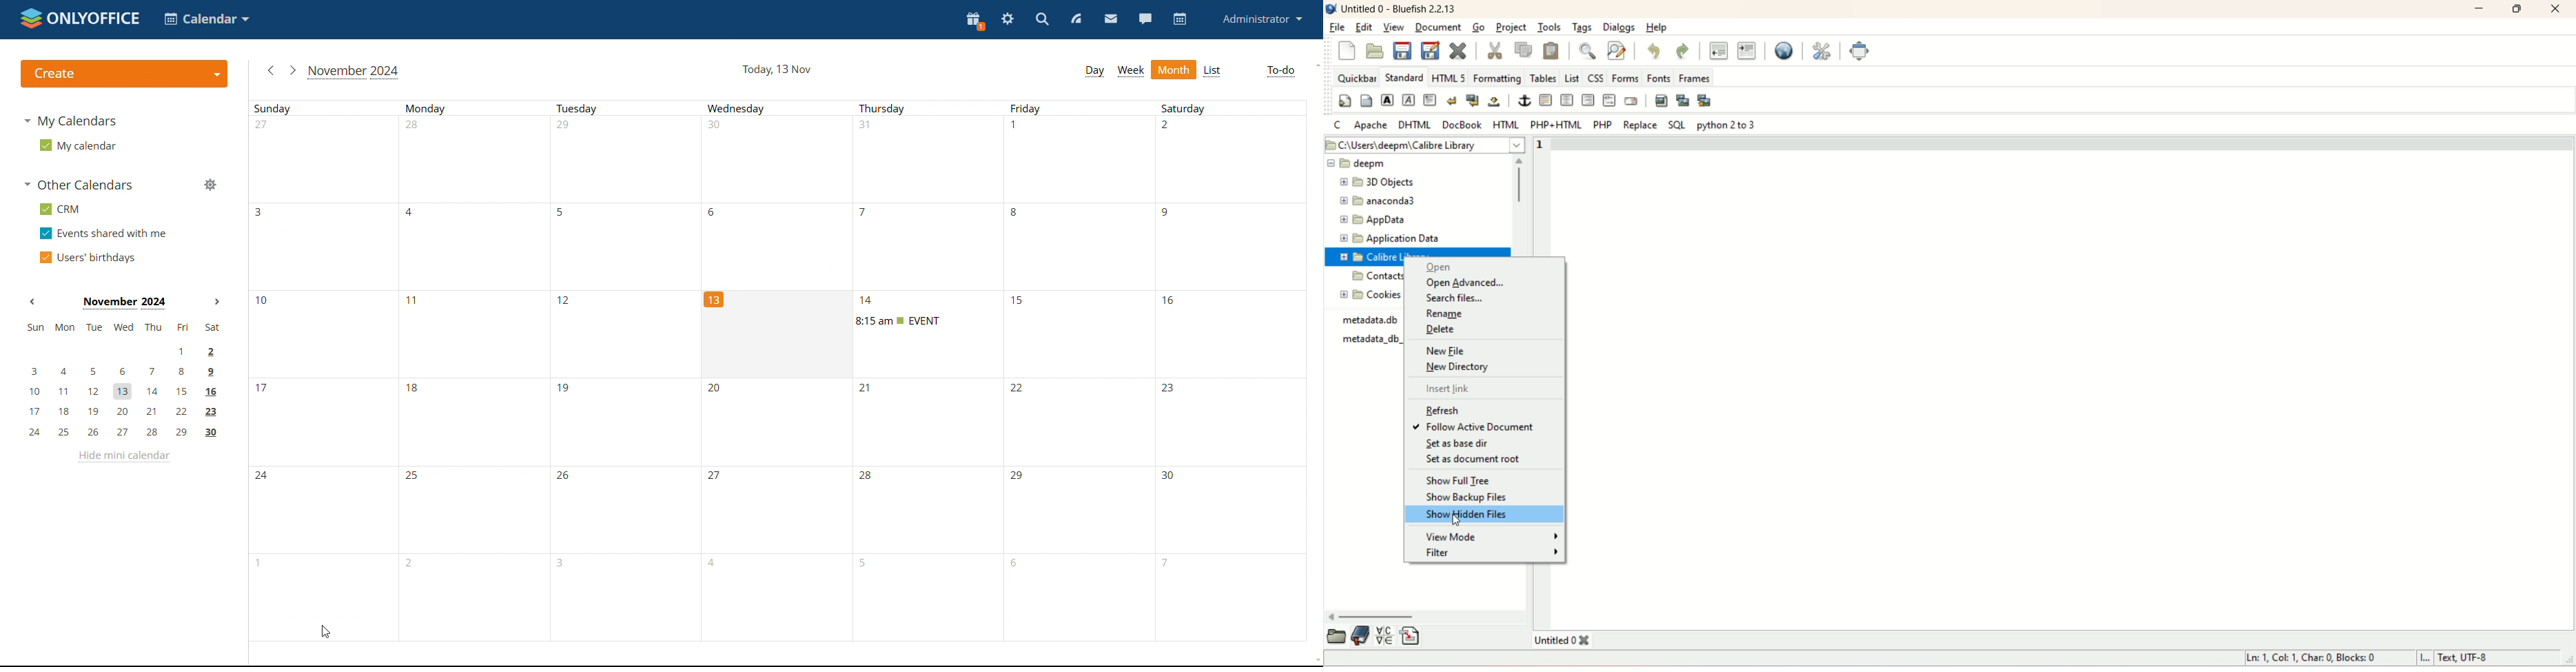 The image size is (2576, 672). Describe the element at coordinates (1460, 369) in the screenshot. I see `new directory` at that location.